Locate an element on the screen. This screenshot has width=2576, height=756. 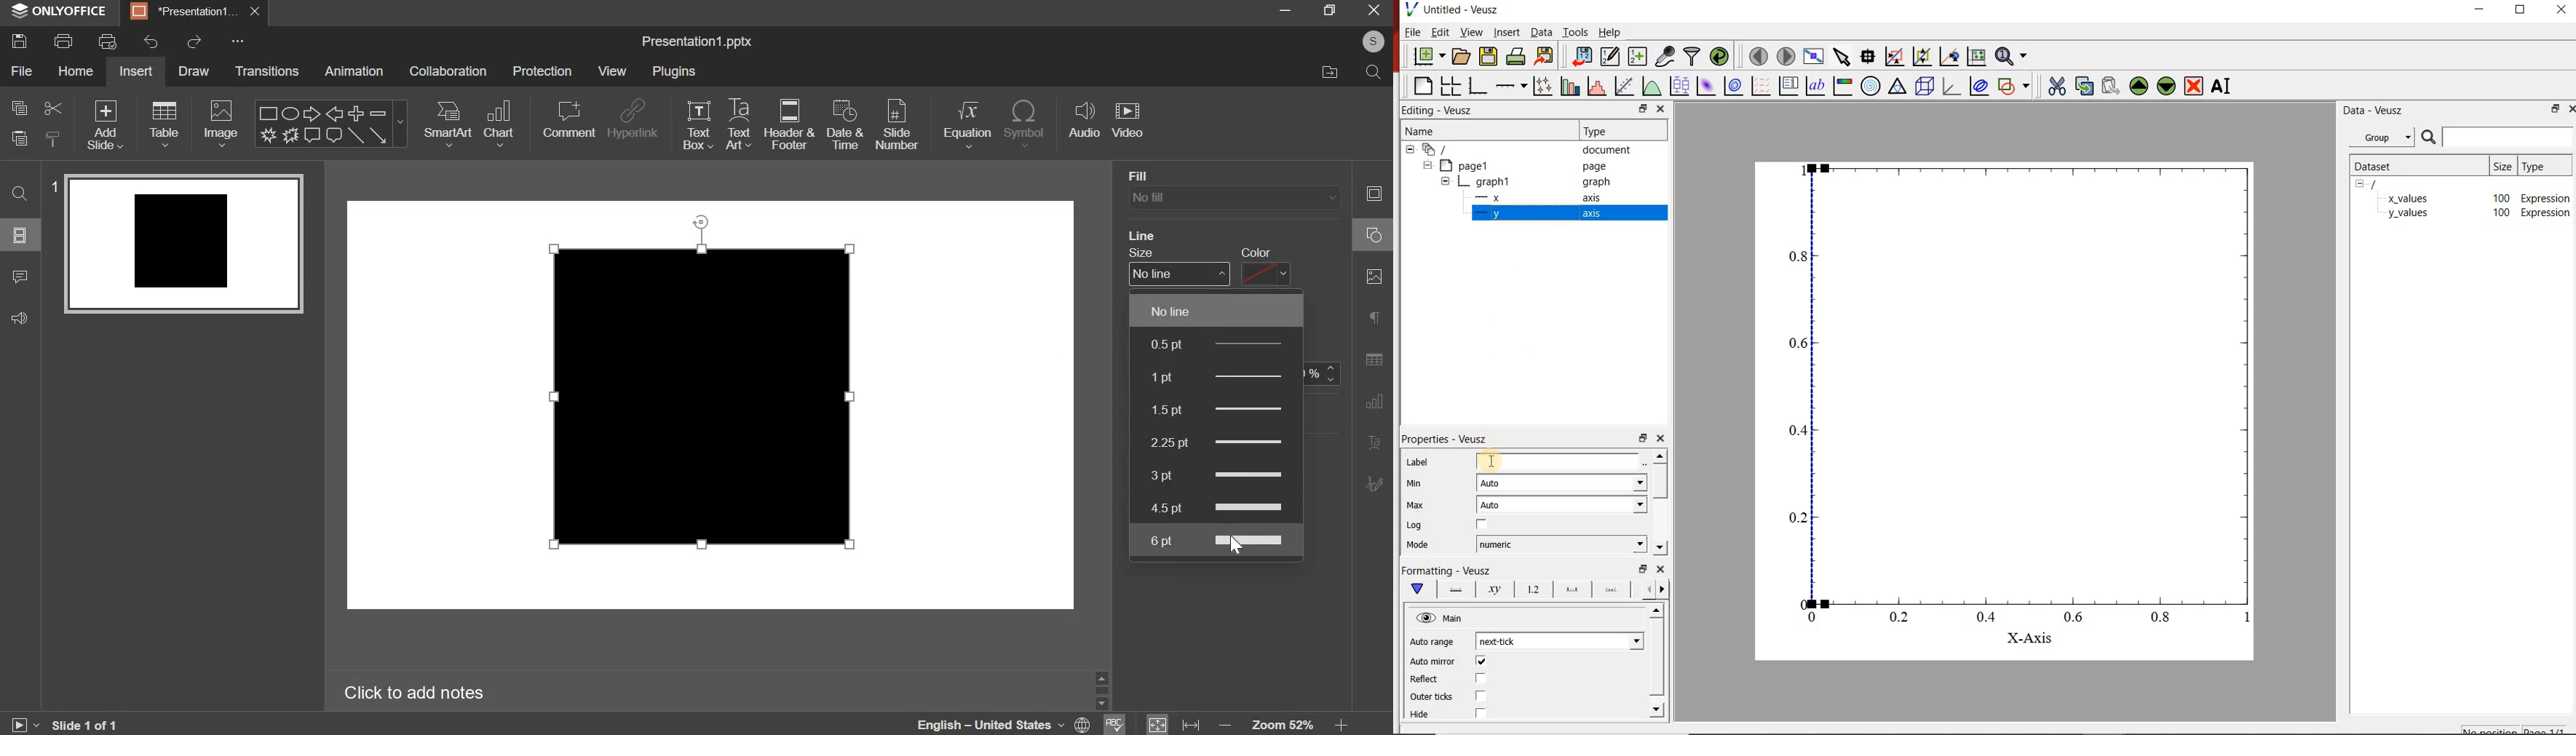
Paragraph is located at coordinates (1375, 442).